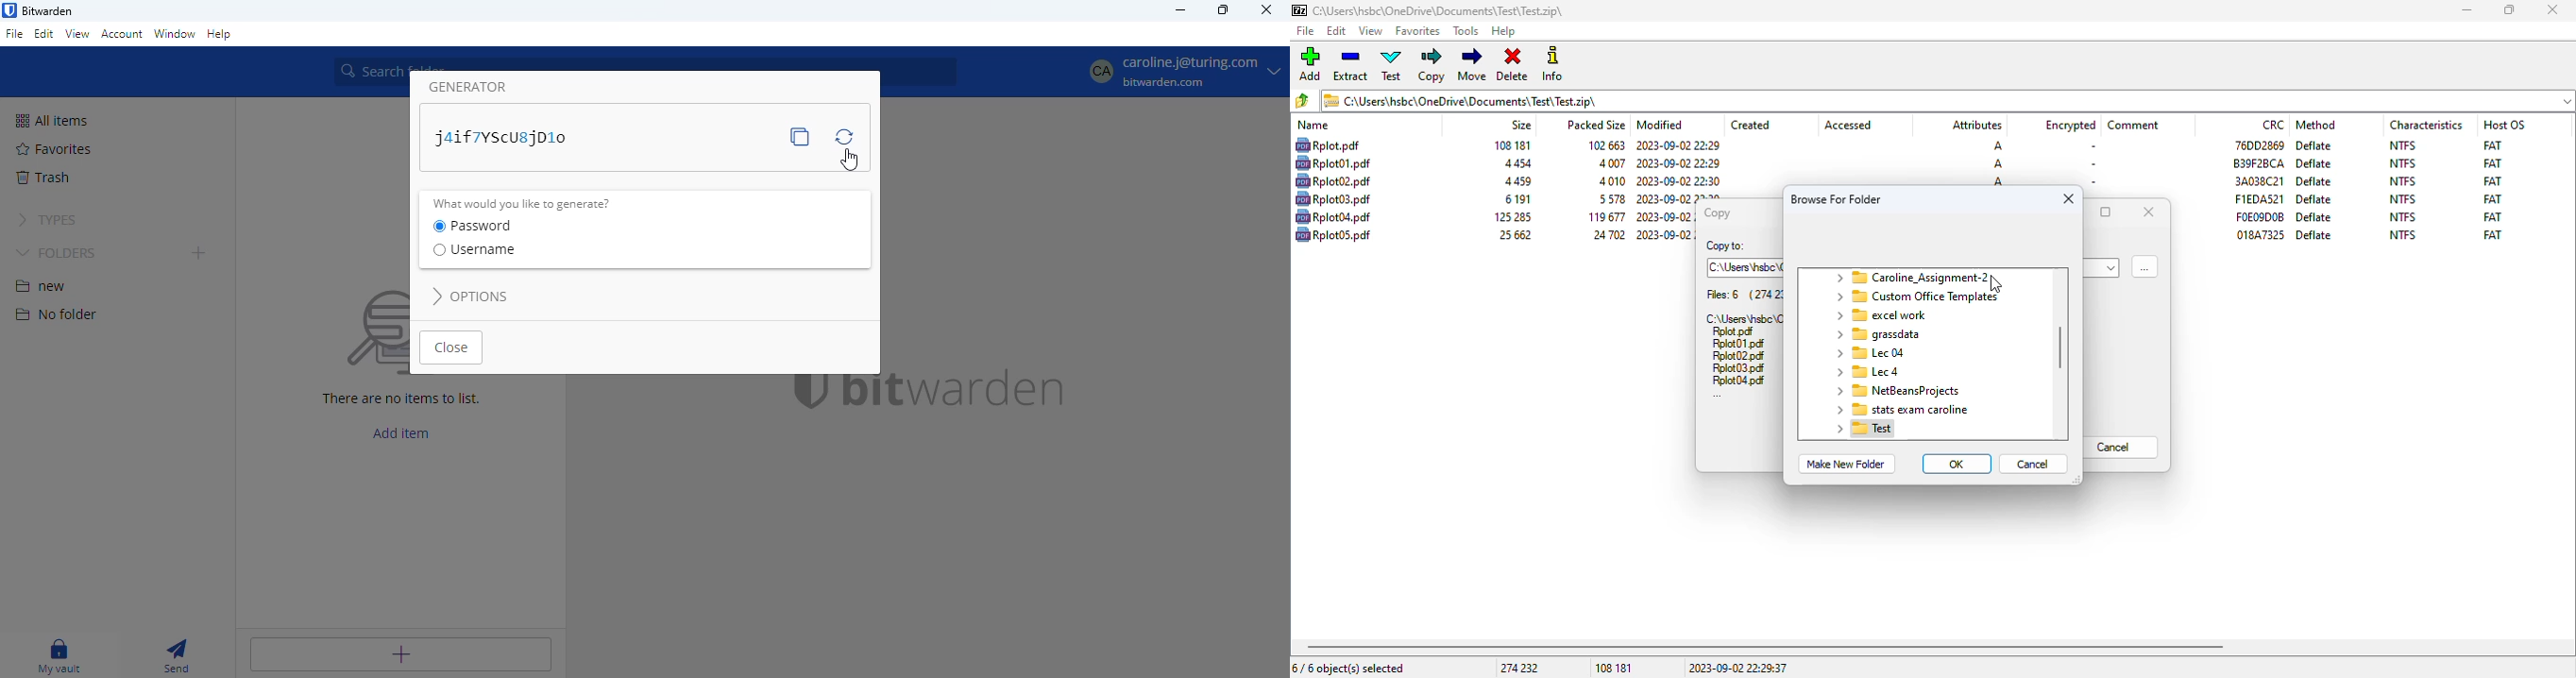  Describe the element at coordinates (1333, 199) in the screenshot. I see `file` at that location.